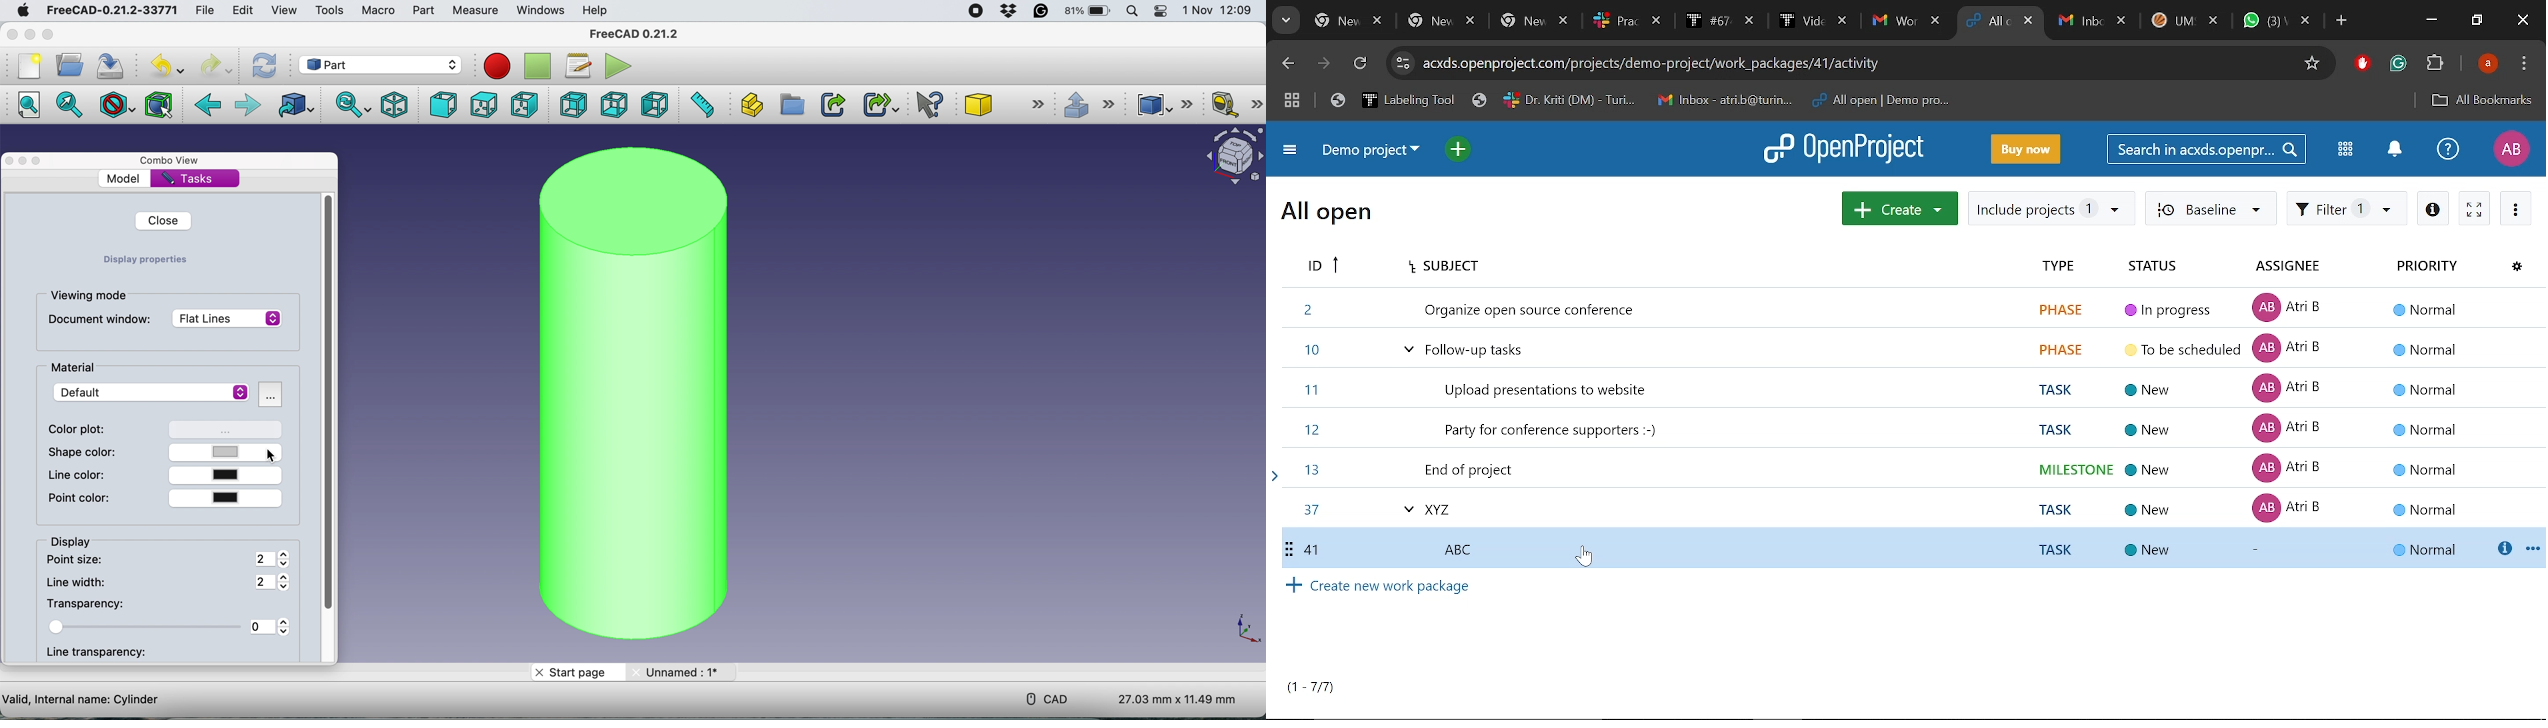  What do you see at coordinates (51, 33) in the screenshot?
I see `maximise` at bounding box center [51, 33].